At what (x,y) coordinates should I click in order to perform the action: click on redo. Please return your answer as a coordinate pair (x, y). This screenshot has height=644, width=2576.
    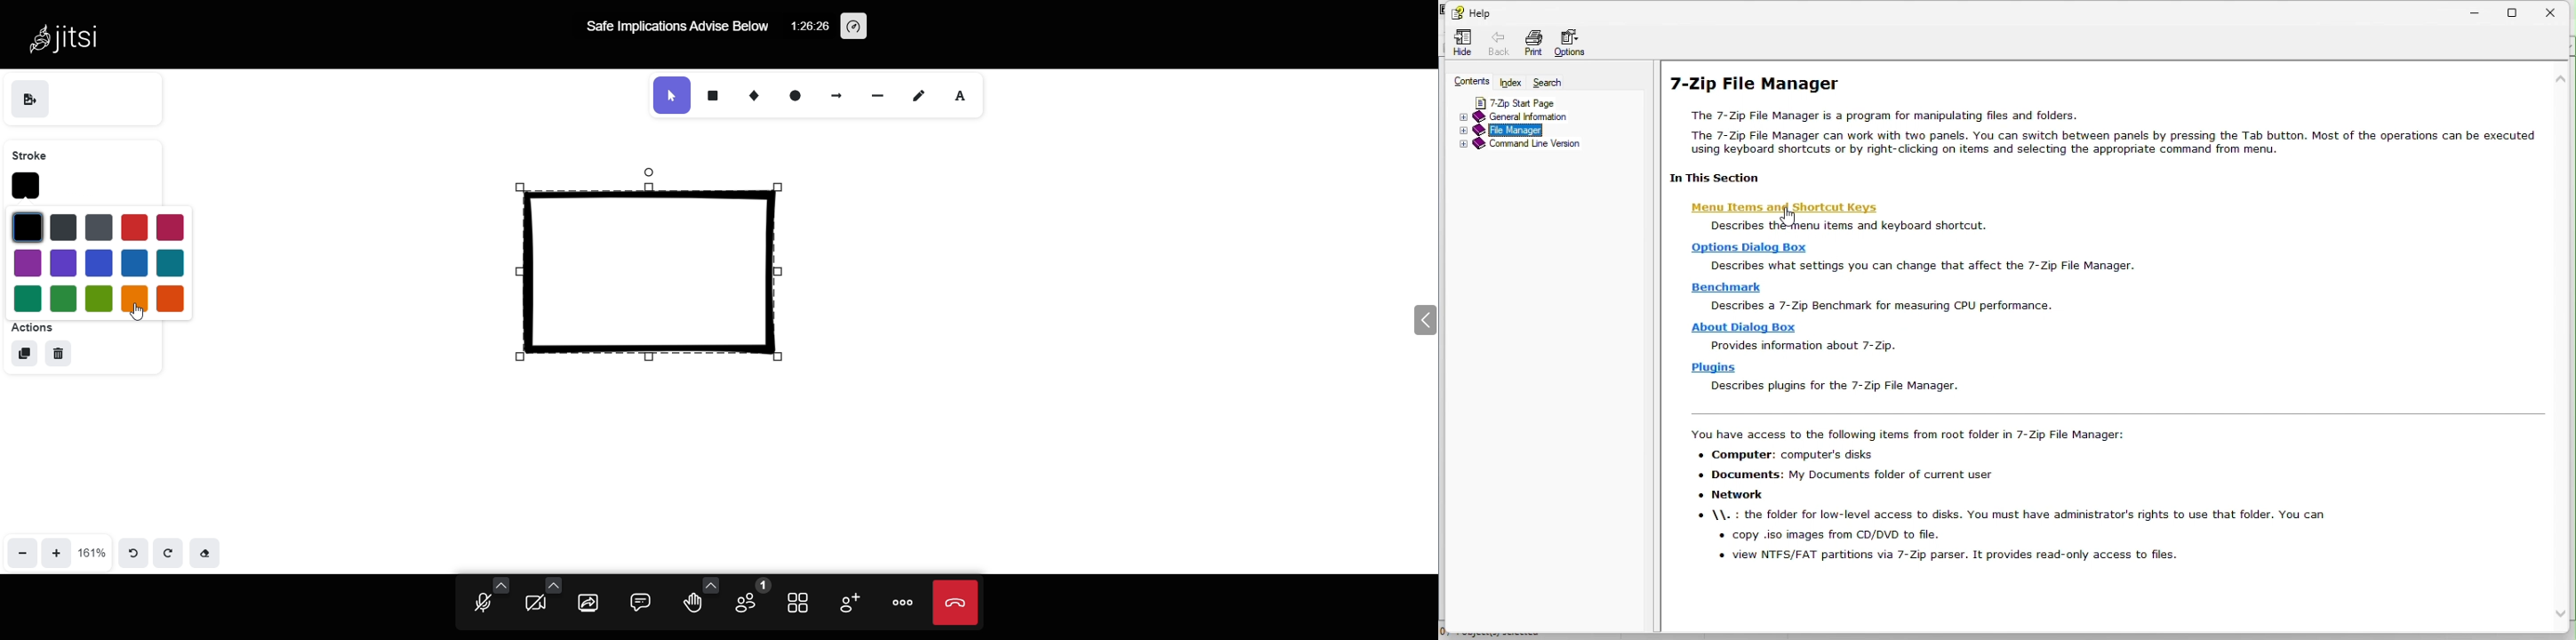
    Looking at the image, I should click on (169, 552).